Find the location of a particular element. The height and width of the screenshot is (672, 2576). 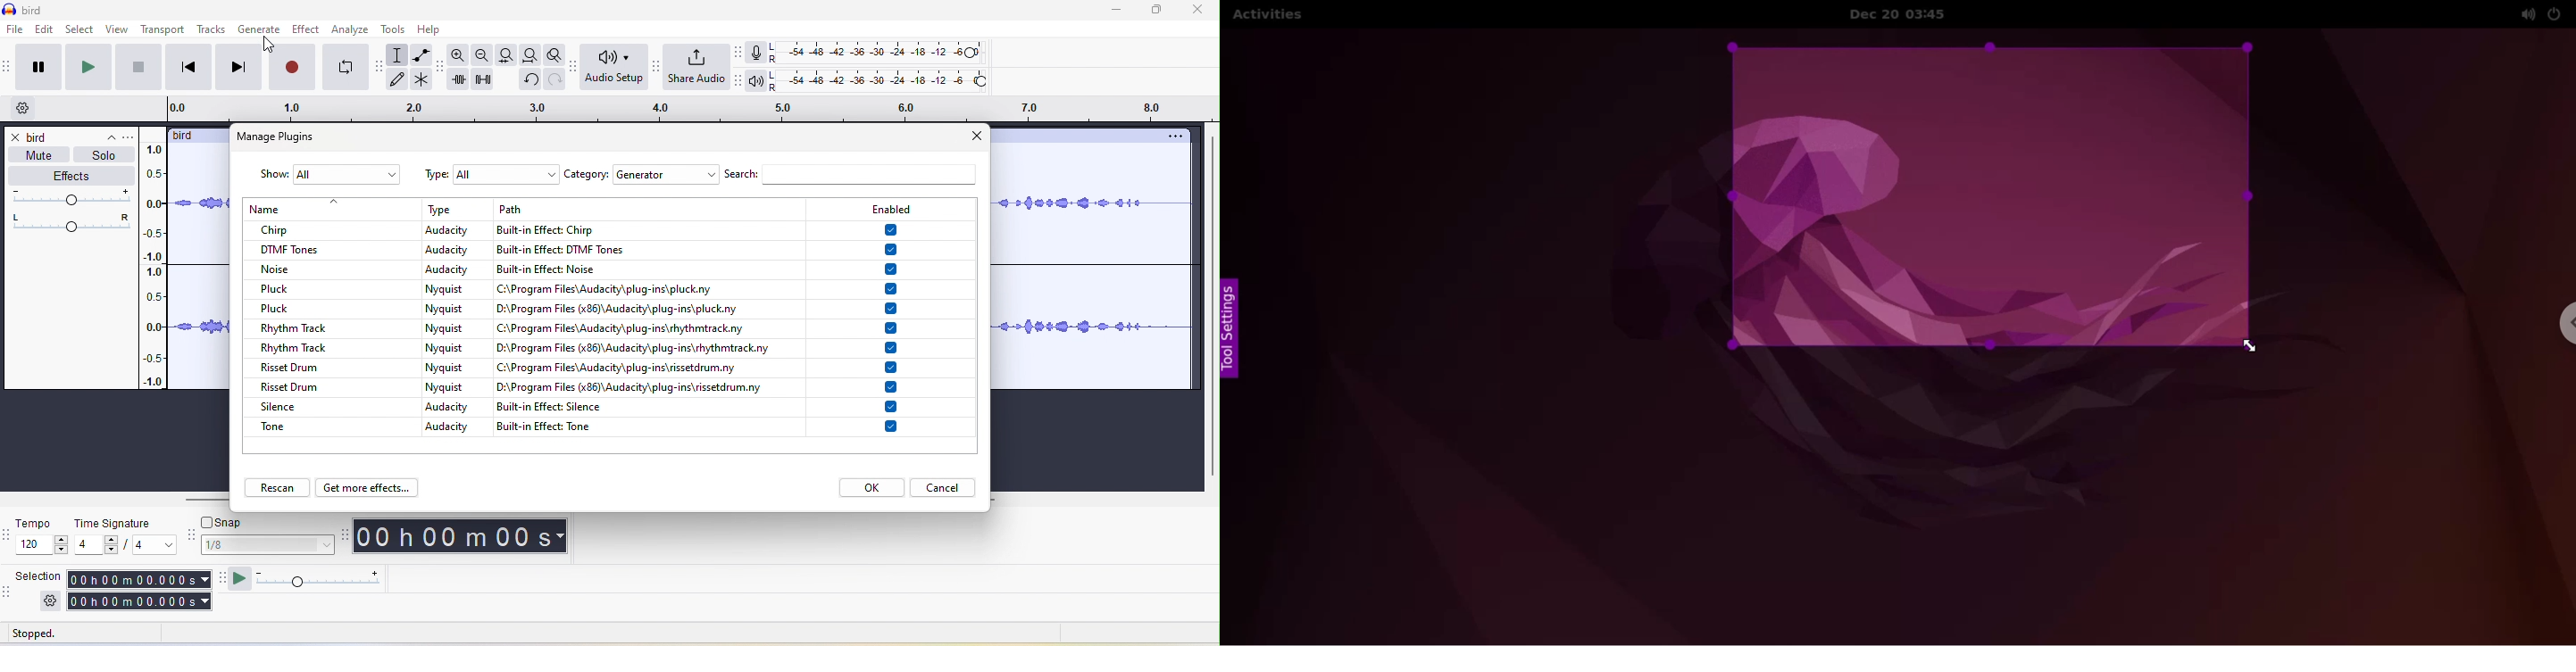

audacity edit toolbar is located at coordinates (444, 70).